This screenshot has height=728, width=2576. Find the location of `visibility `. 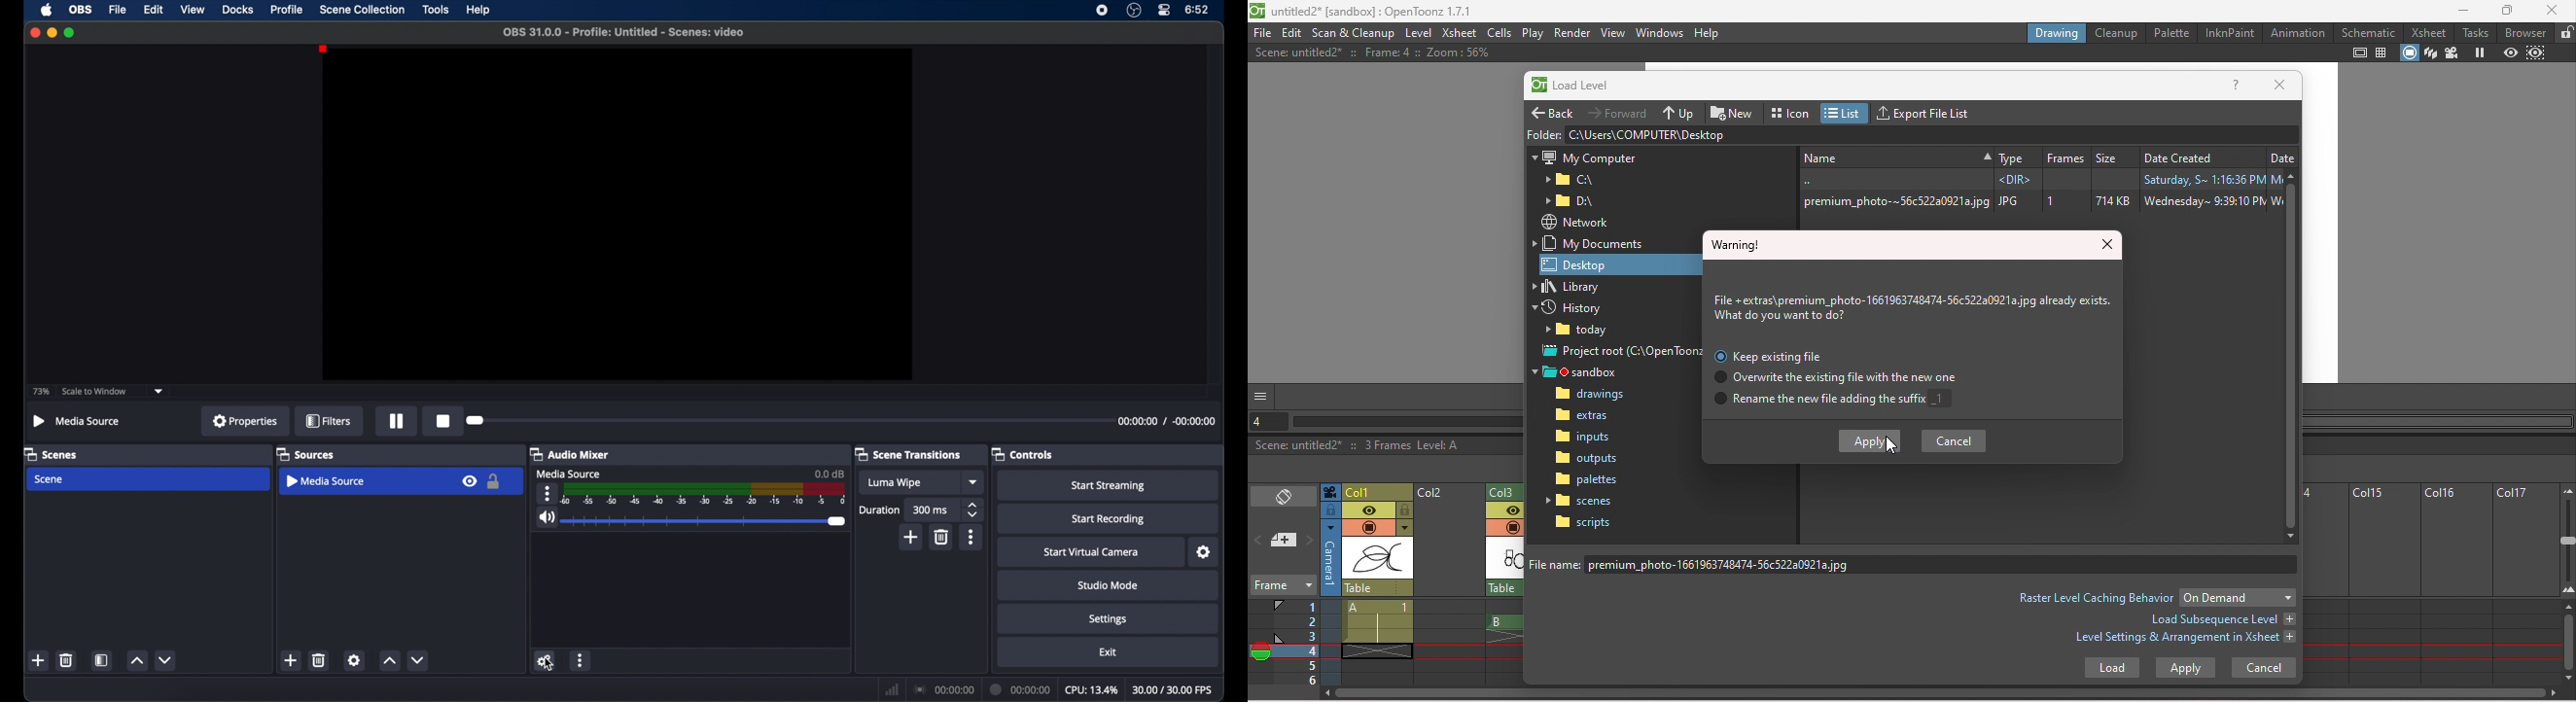

visibility  is located at coordinates (471, 482).